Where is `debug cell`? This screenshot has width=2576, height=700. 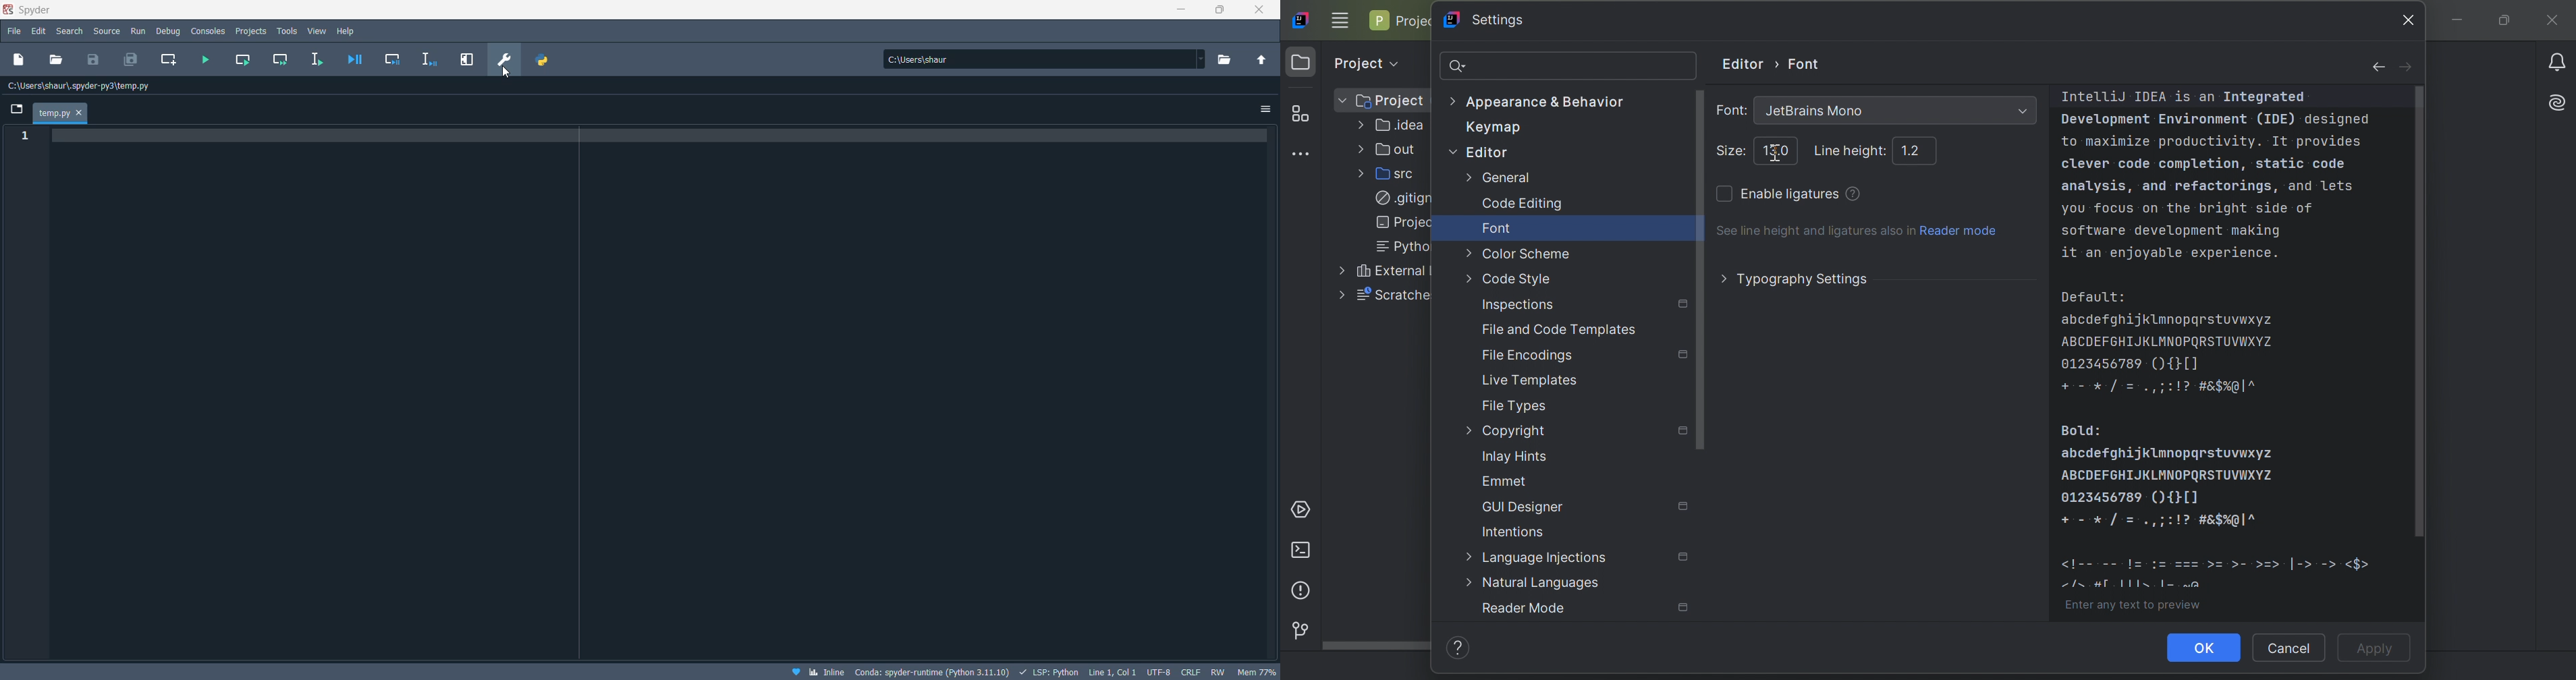 debug cell is located at coordinates (393, 59).